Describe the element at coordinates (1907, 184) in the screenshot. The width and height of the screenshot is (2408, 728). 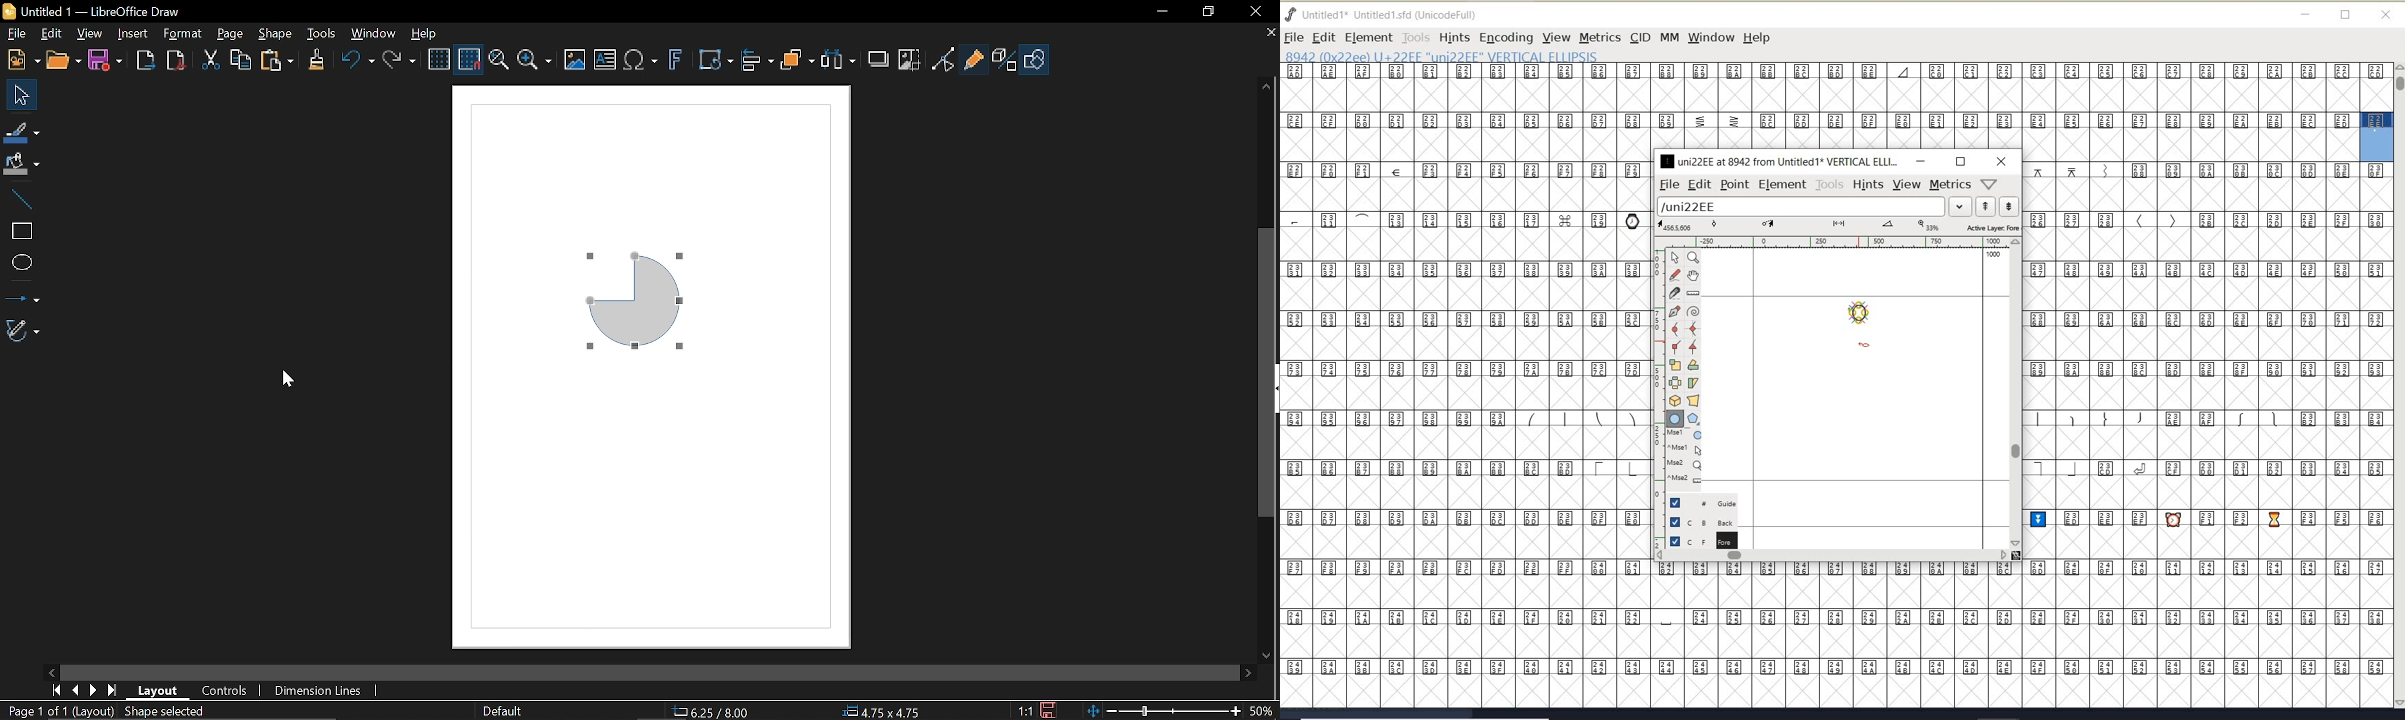
I see `view` at that location.